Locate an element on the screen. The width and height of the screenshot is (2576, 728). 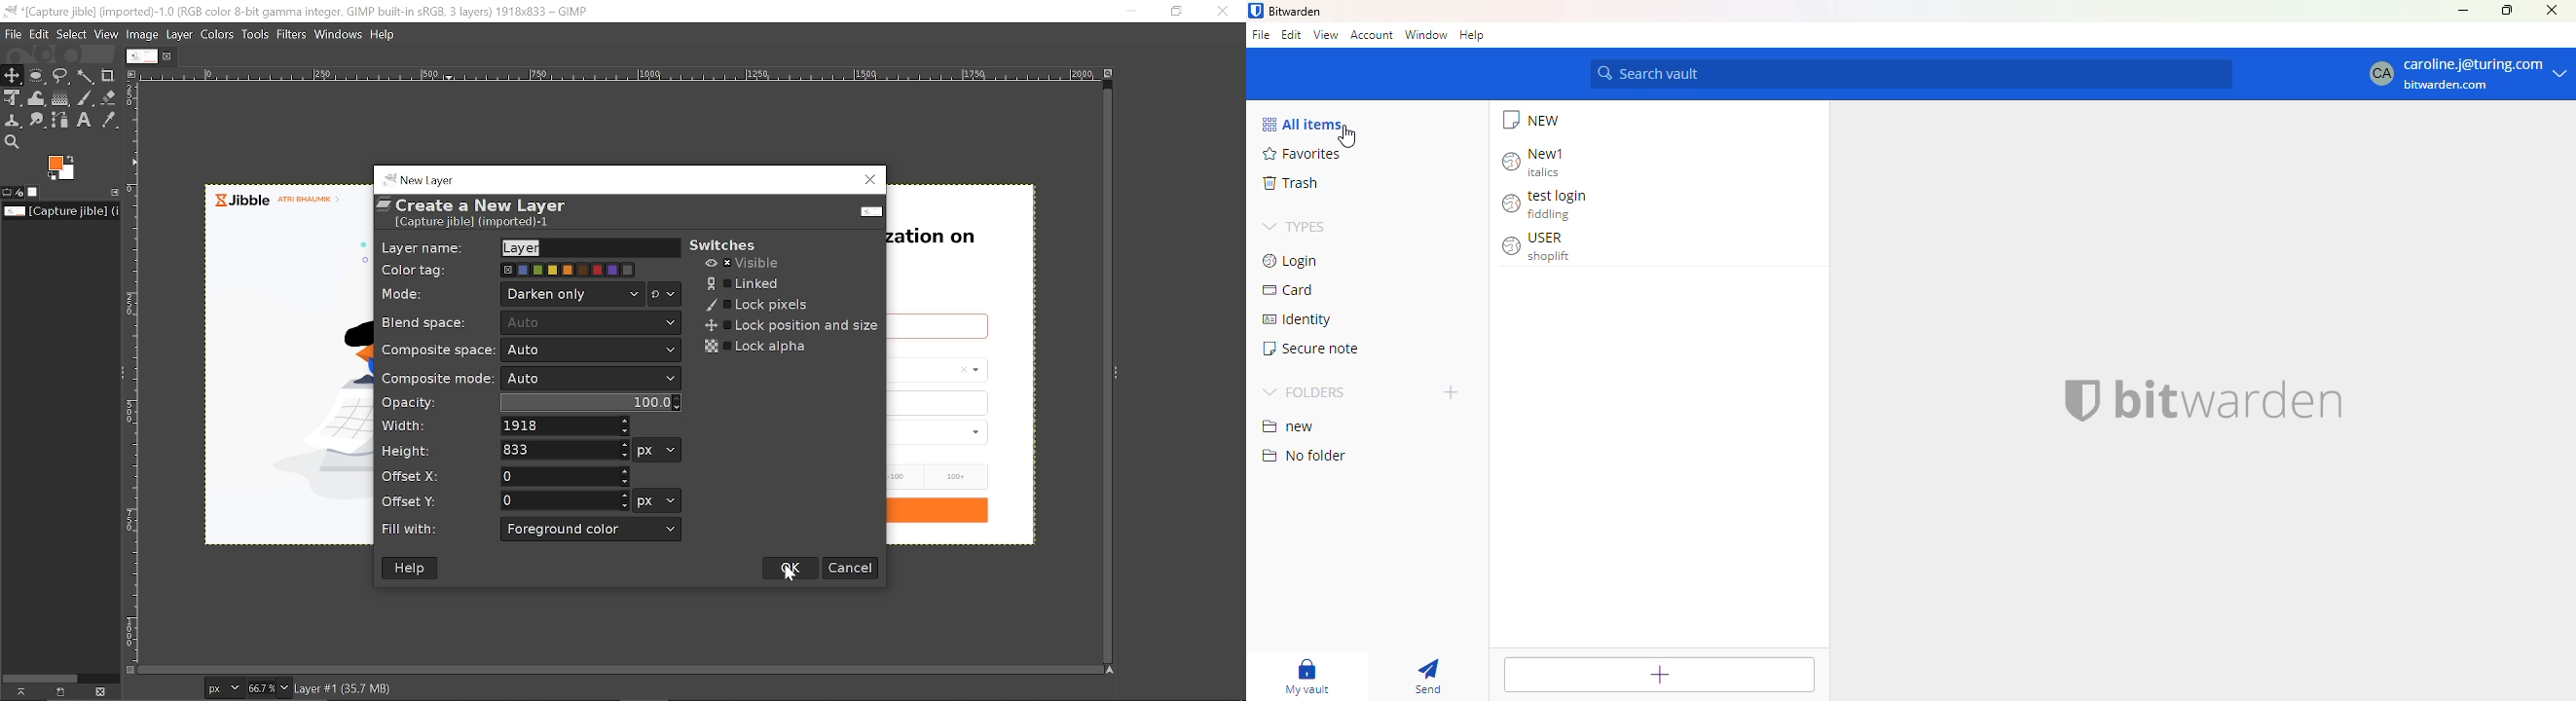
Image is located at coordinates (143, 34).